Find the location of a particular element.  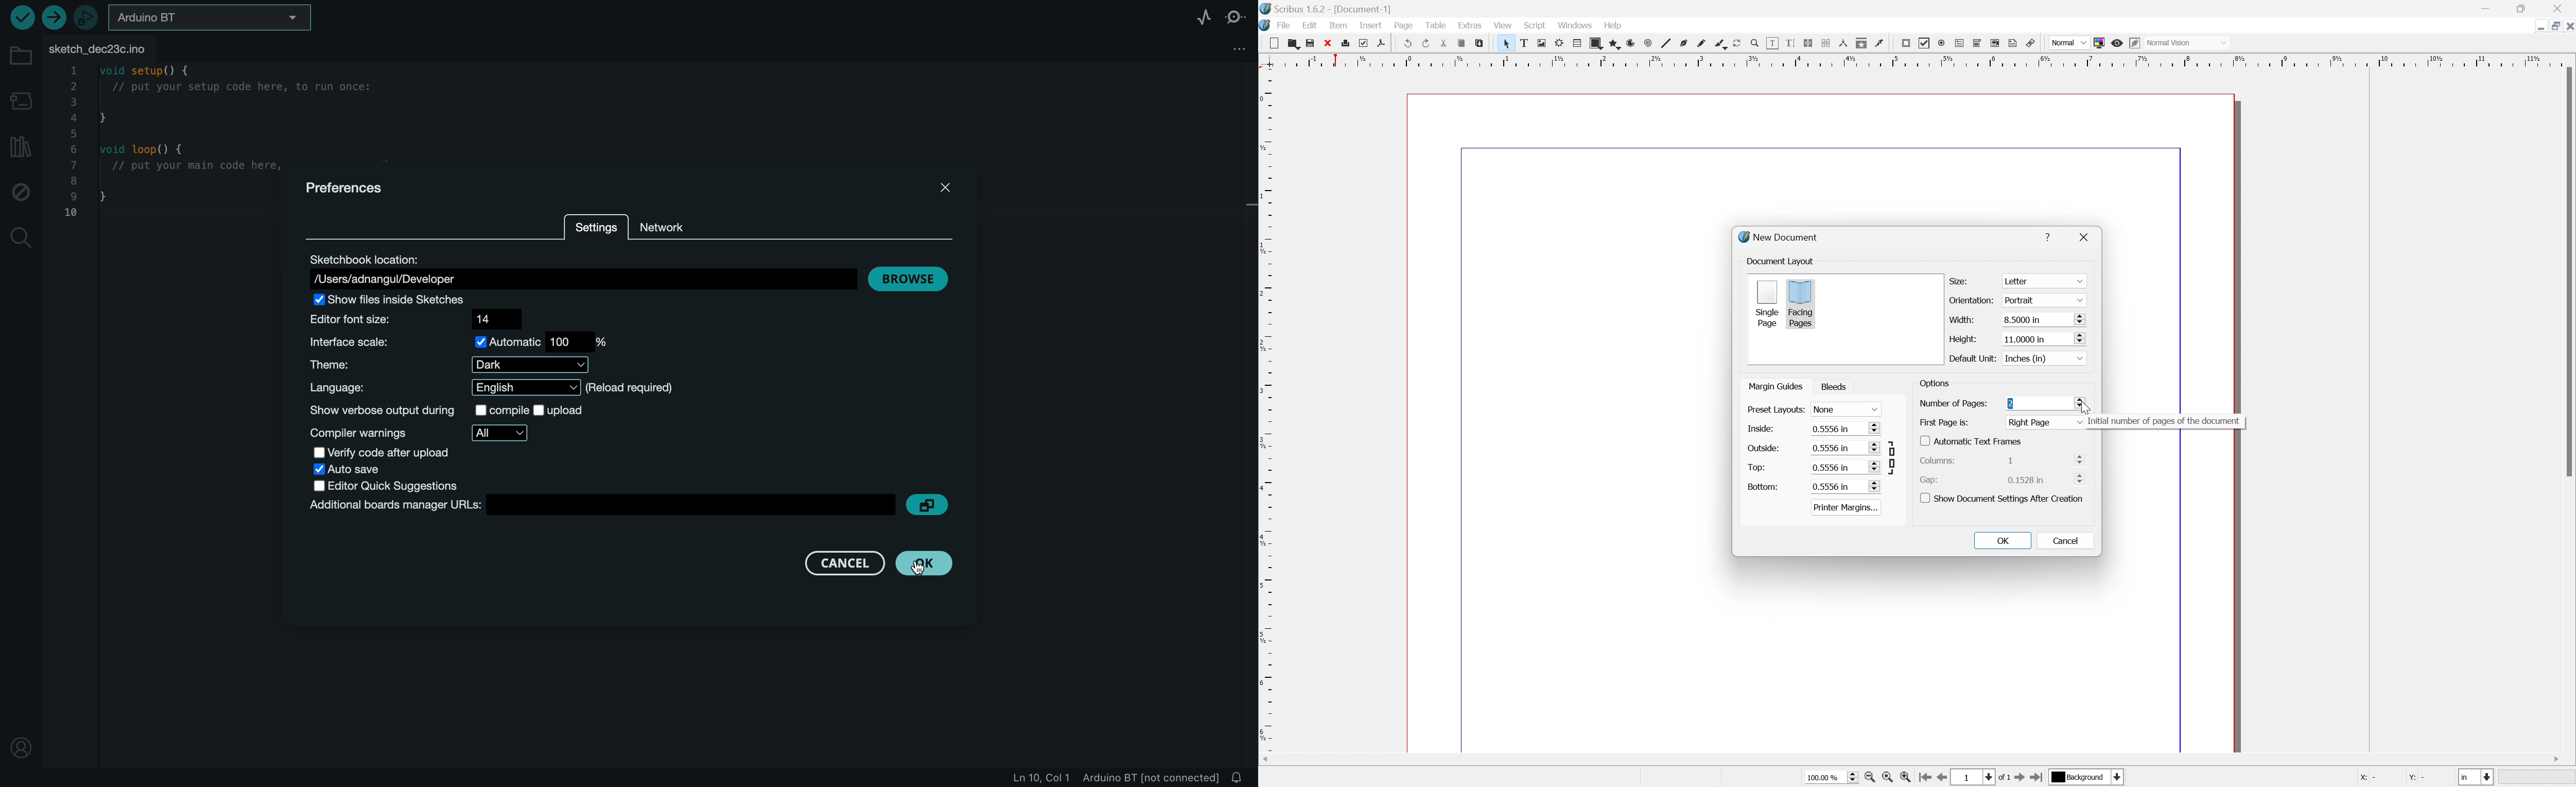

Preflight verifier is located at coordinates (1367, 43).